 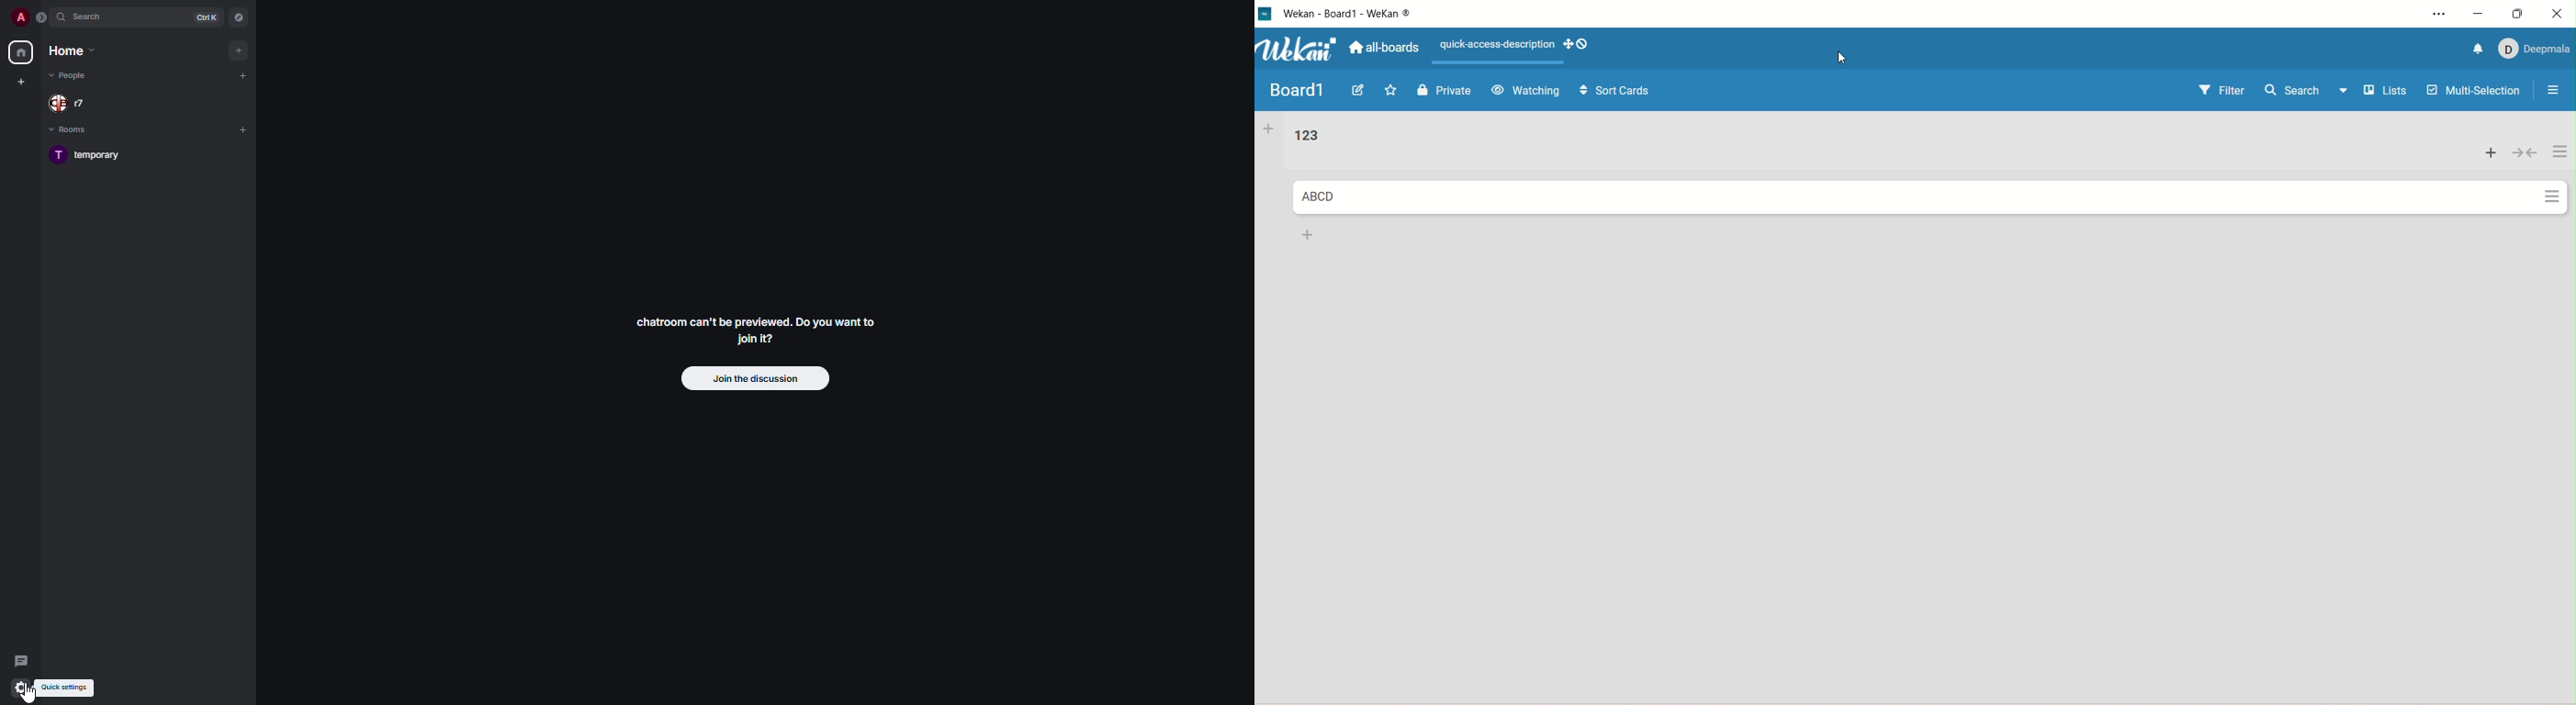 I want to click on add, so click(x=245, y=129).